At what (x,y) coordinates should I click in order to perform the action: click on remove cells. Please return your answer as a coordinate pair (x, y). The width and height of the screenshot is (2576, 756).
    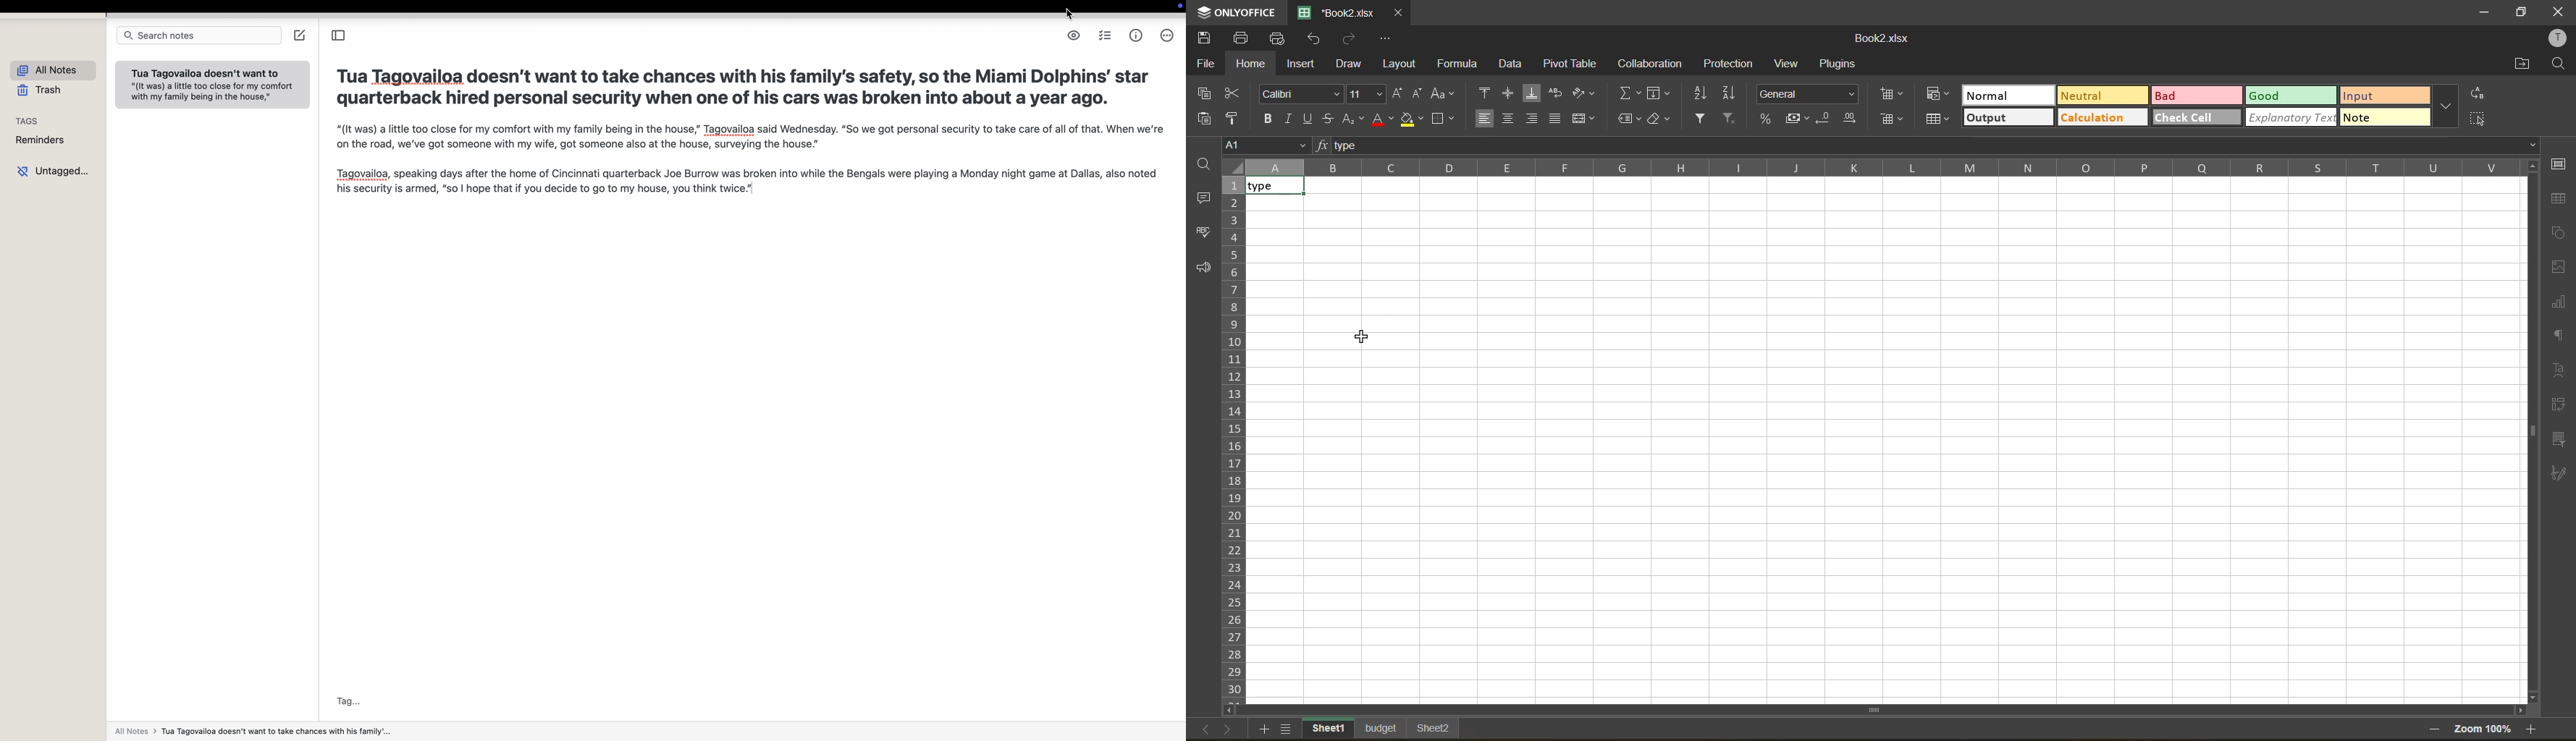
    Looking at the image, I should click on (1892, 122).